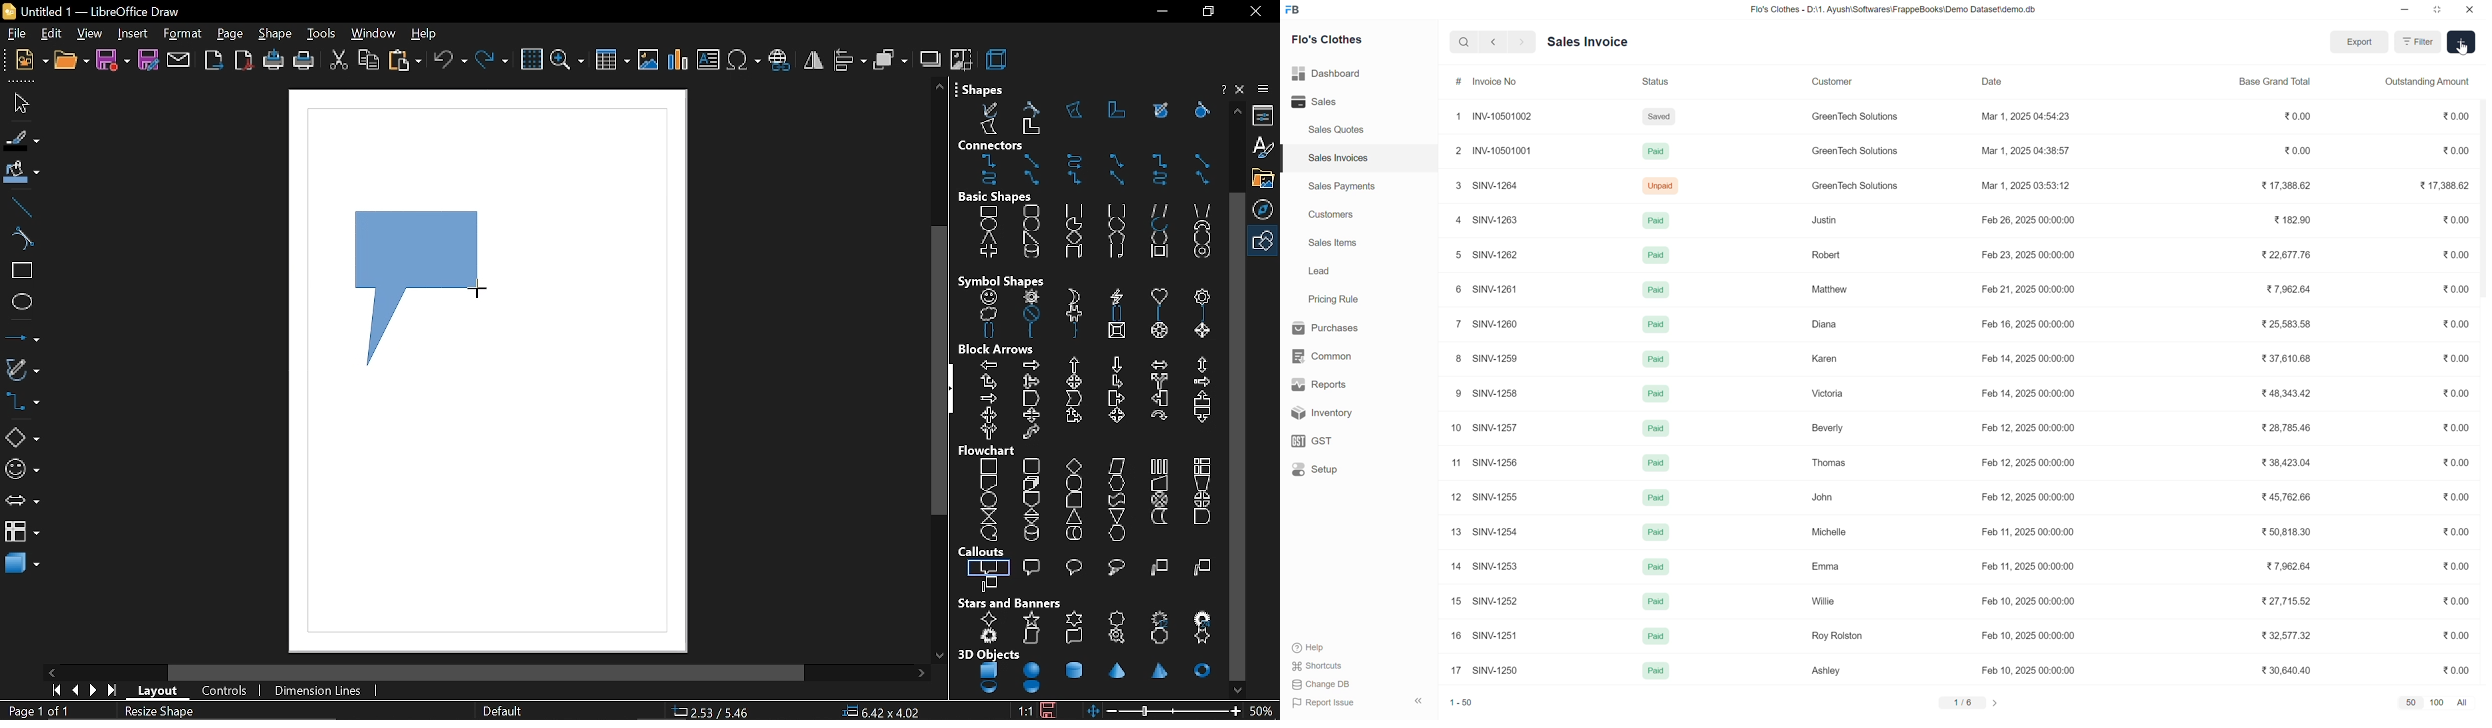 The width and height of the screenshot is (2492, 728). I want to click on puzzle, so click(1072, 314).